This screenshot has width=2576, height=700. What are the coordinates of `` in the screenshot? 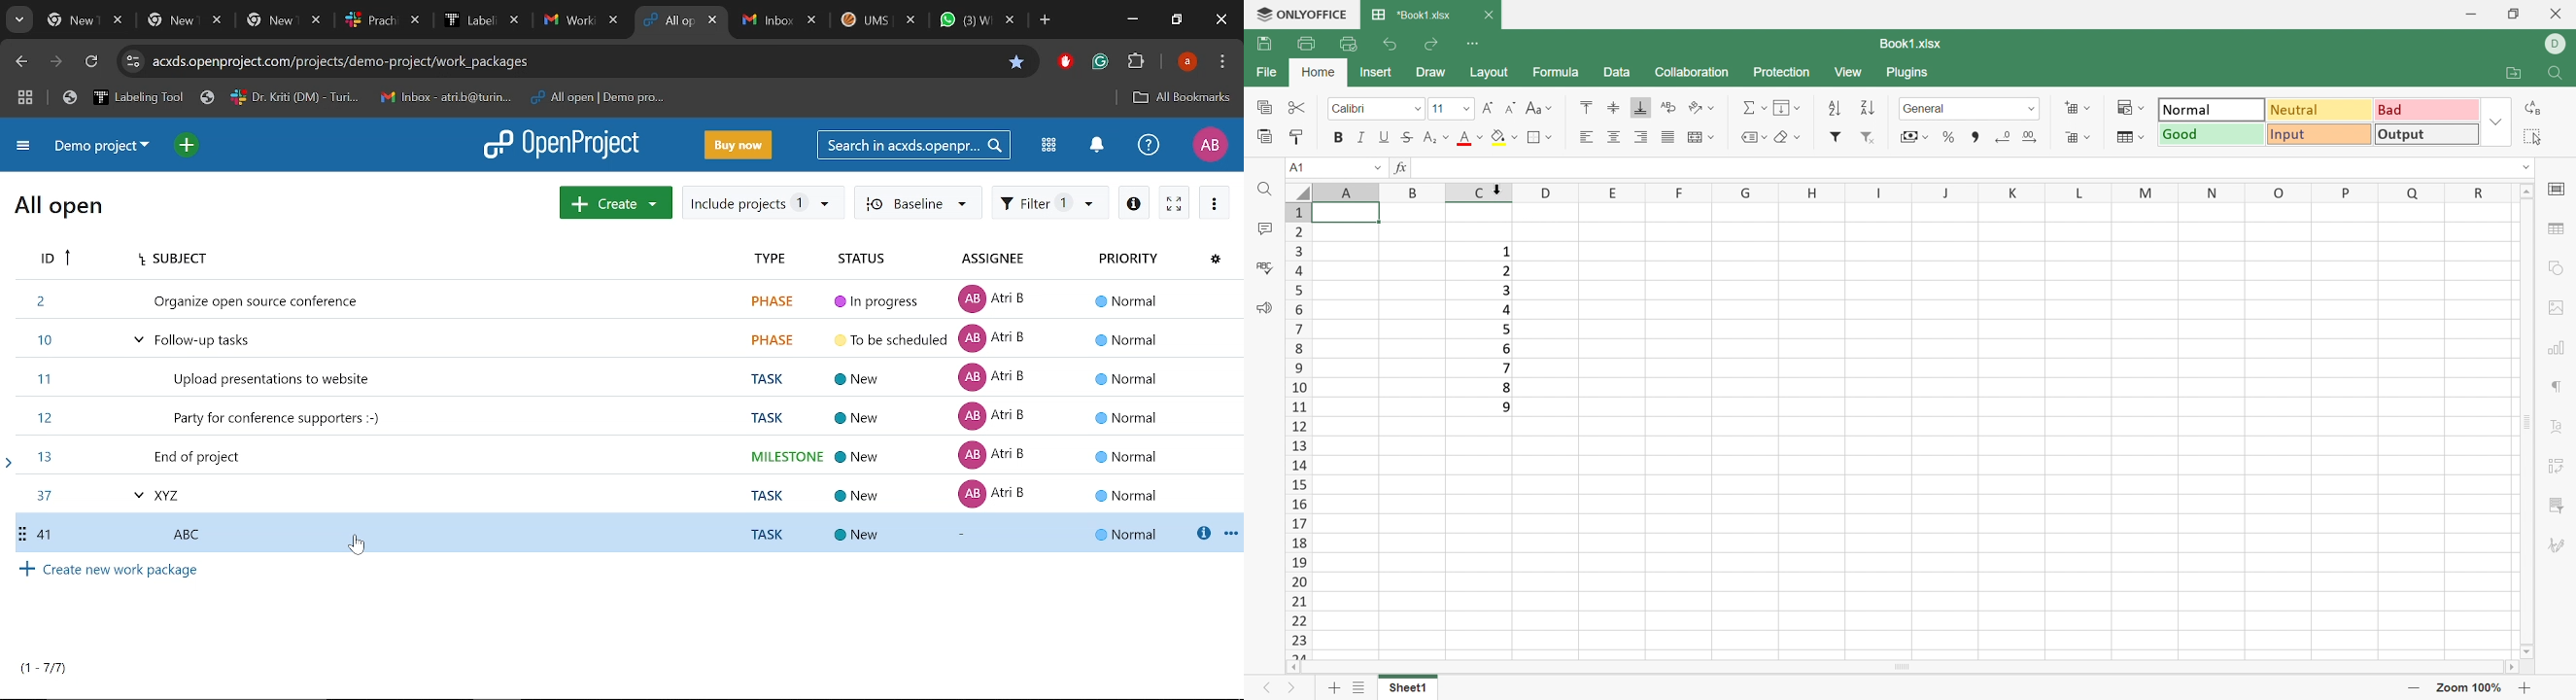 It's located at (1413, 190).